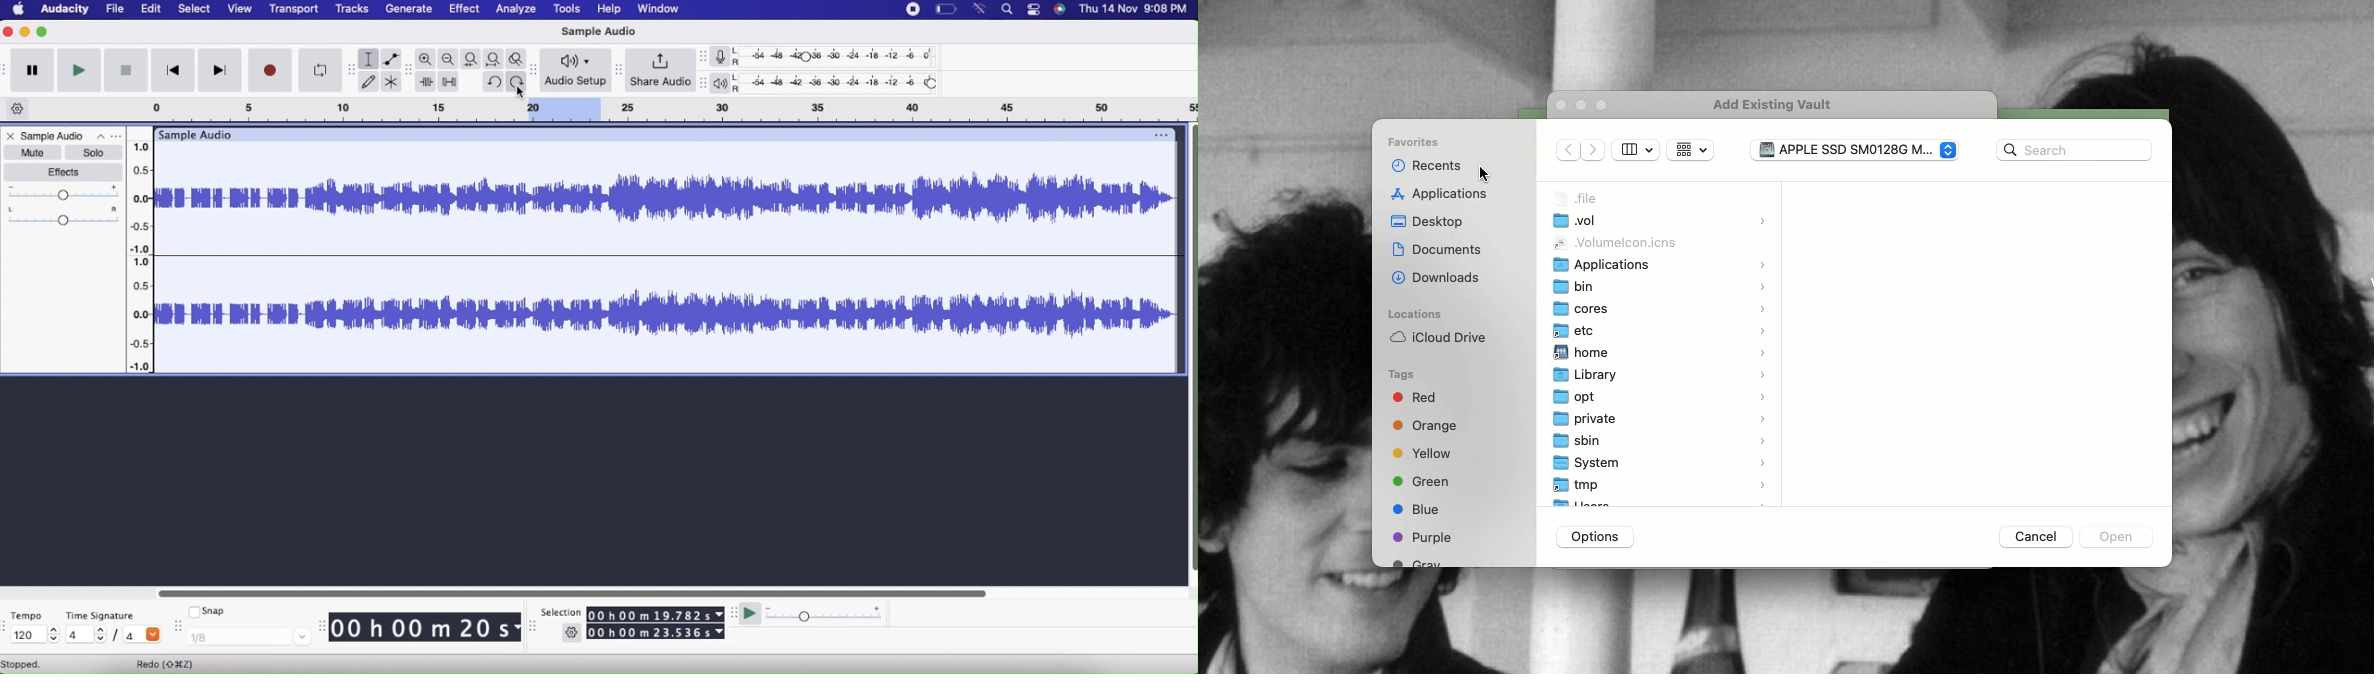 The image size is (2380, 700). I want to click on Zoom toggle, so click(519, 58).